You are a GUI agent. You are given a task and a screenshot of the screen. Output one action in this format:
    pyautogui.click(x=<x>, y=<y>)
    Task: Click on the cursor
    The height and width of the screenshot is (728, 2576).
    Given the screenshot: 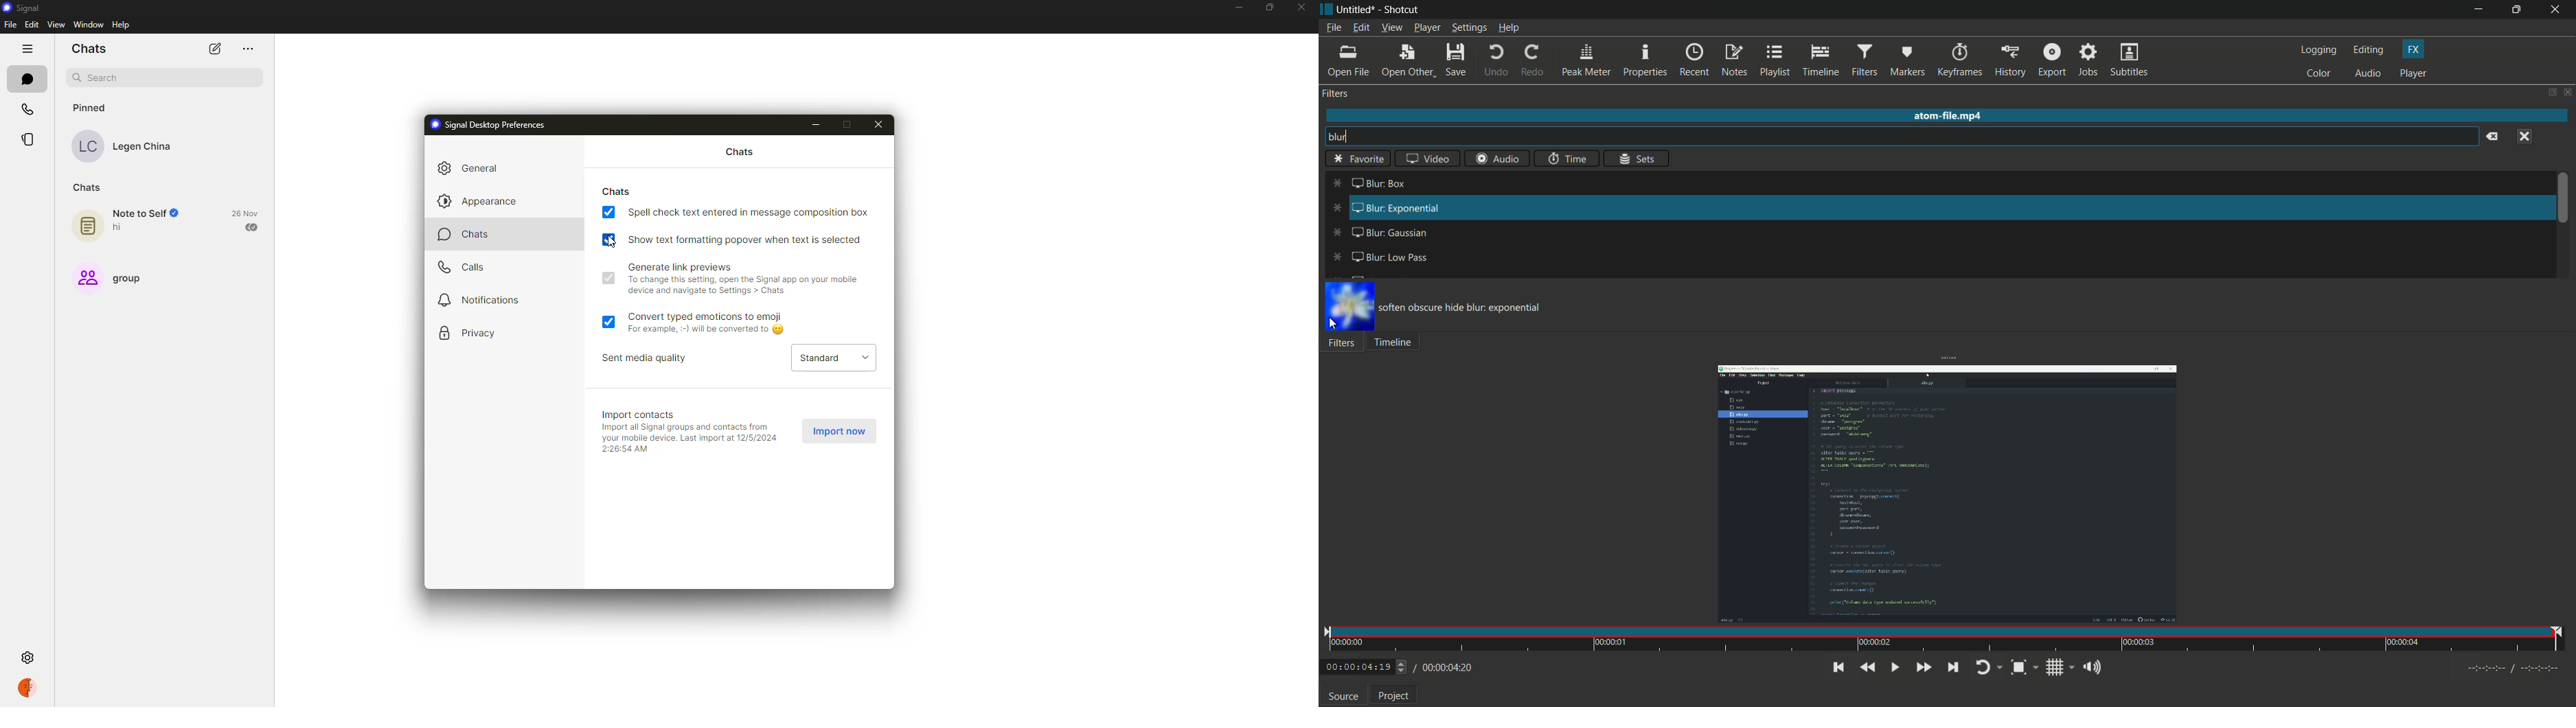 What is the action you would take?
    pyautogui.click(x=1334, y=324)
    